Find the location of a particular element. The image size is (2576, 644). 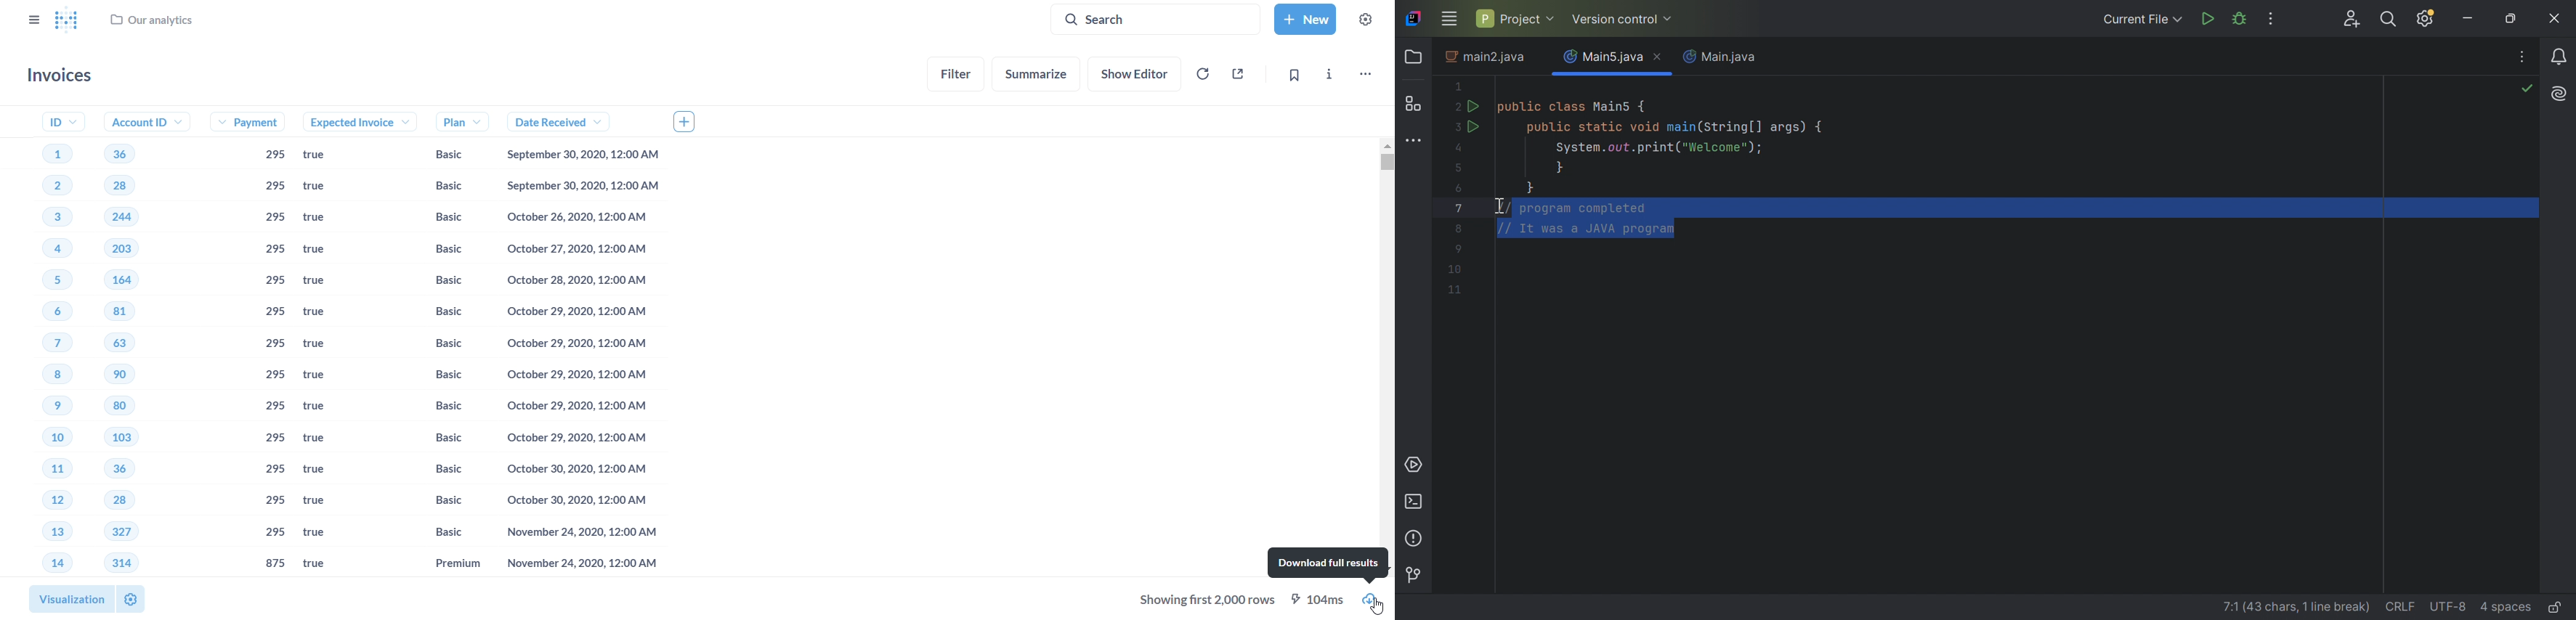

true is located at coordinates (325, 281).